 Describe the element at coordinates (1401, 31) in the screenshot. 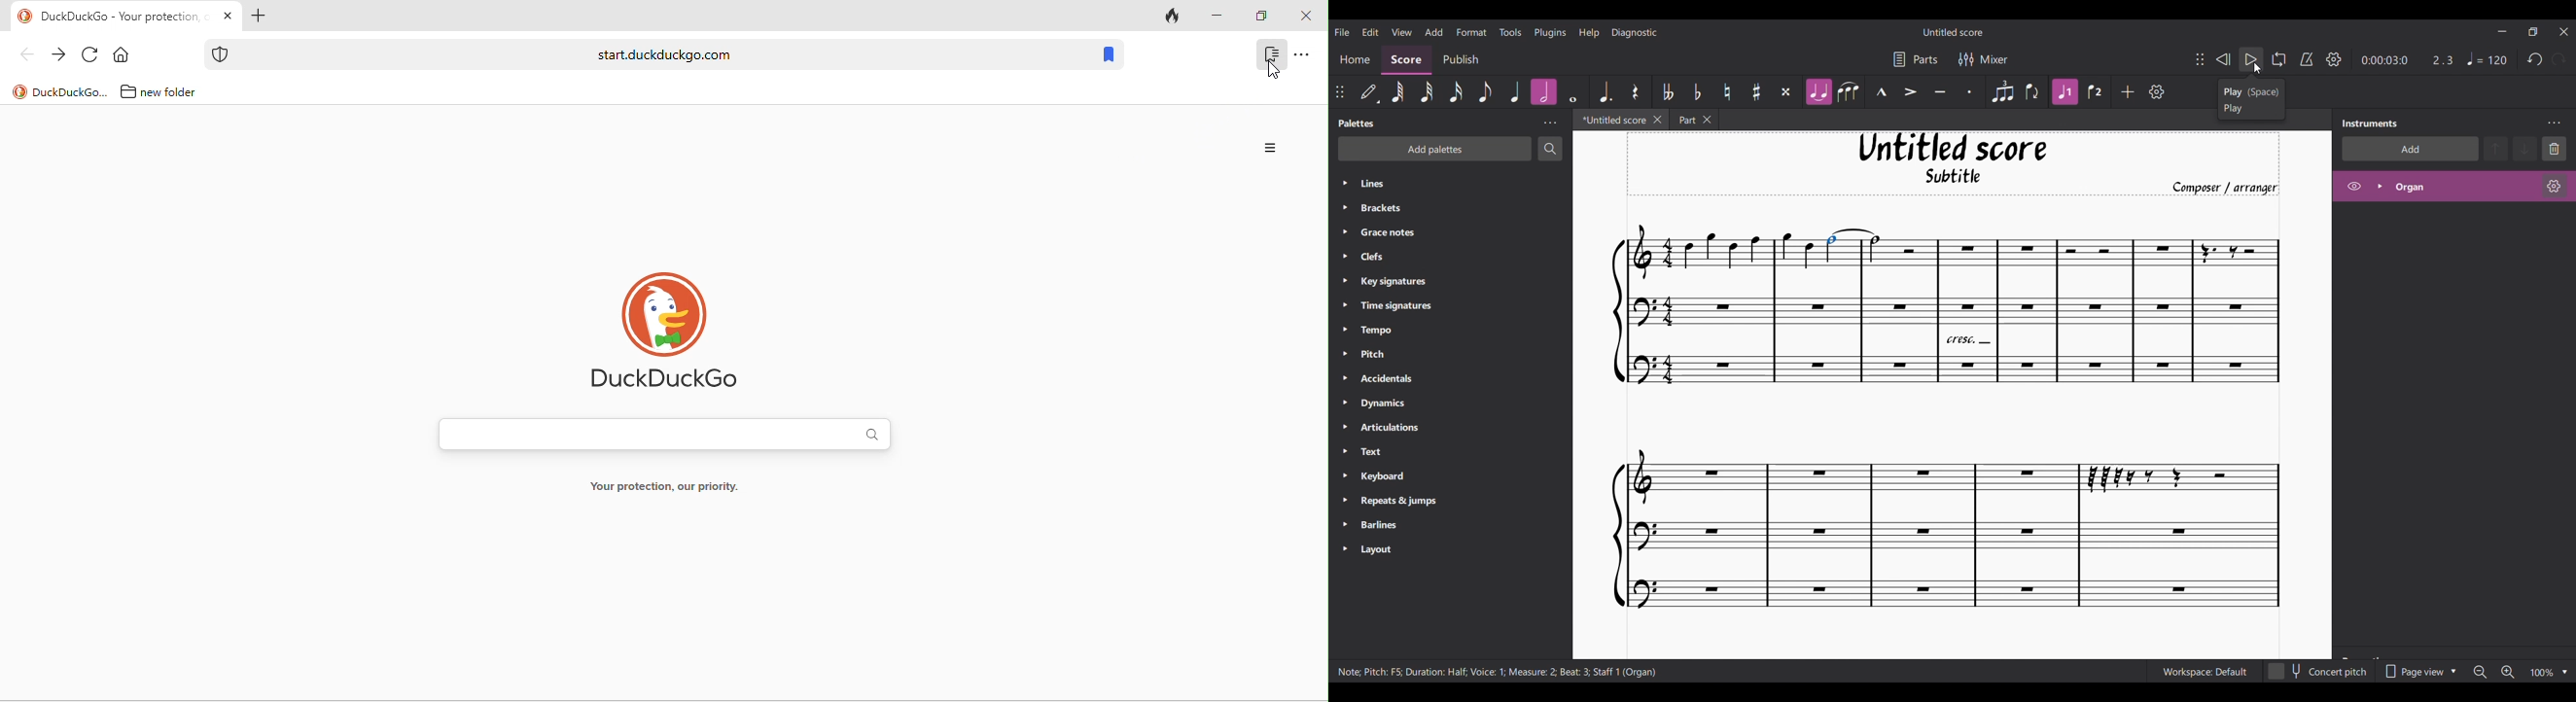

I see `View menu` at that location.